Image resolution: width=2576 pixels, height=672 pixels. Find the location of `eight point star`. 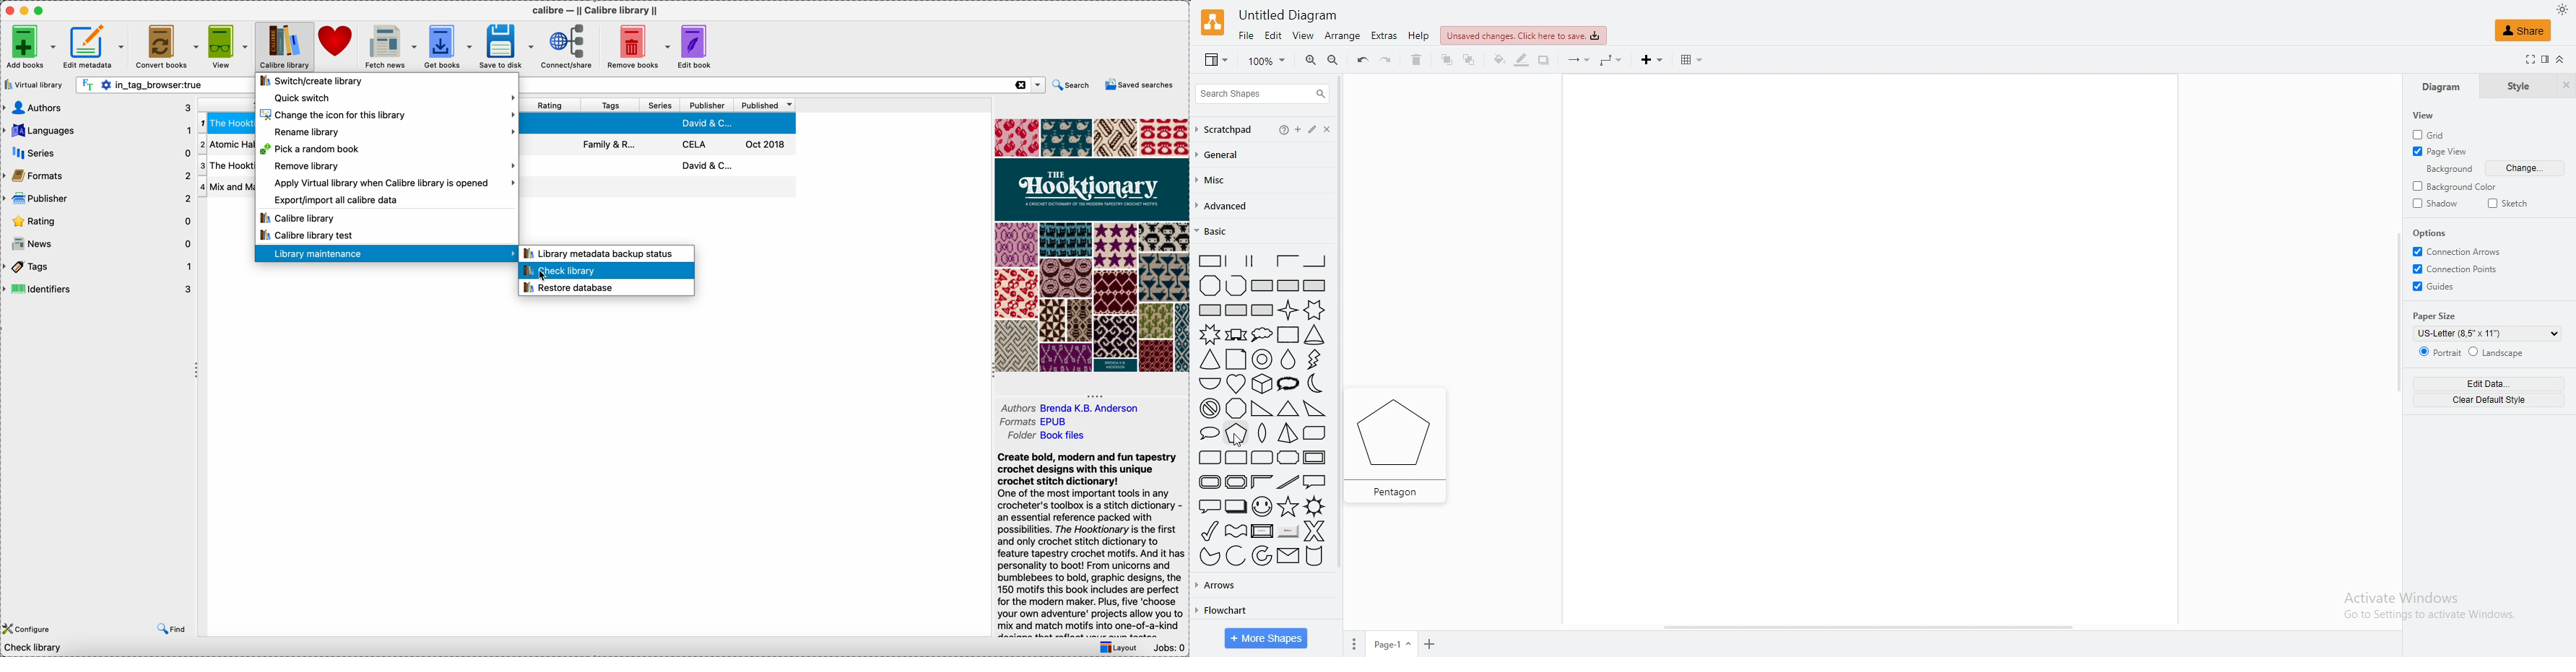

eight point star is located at coordinates (1208, 334).